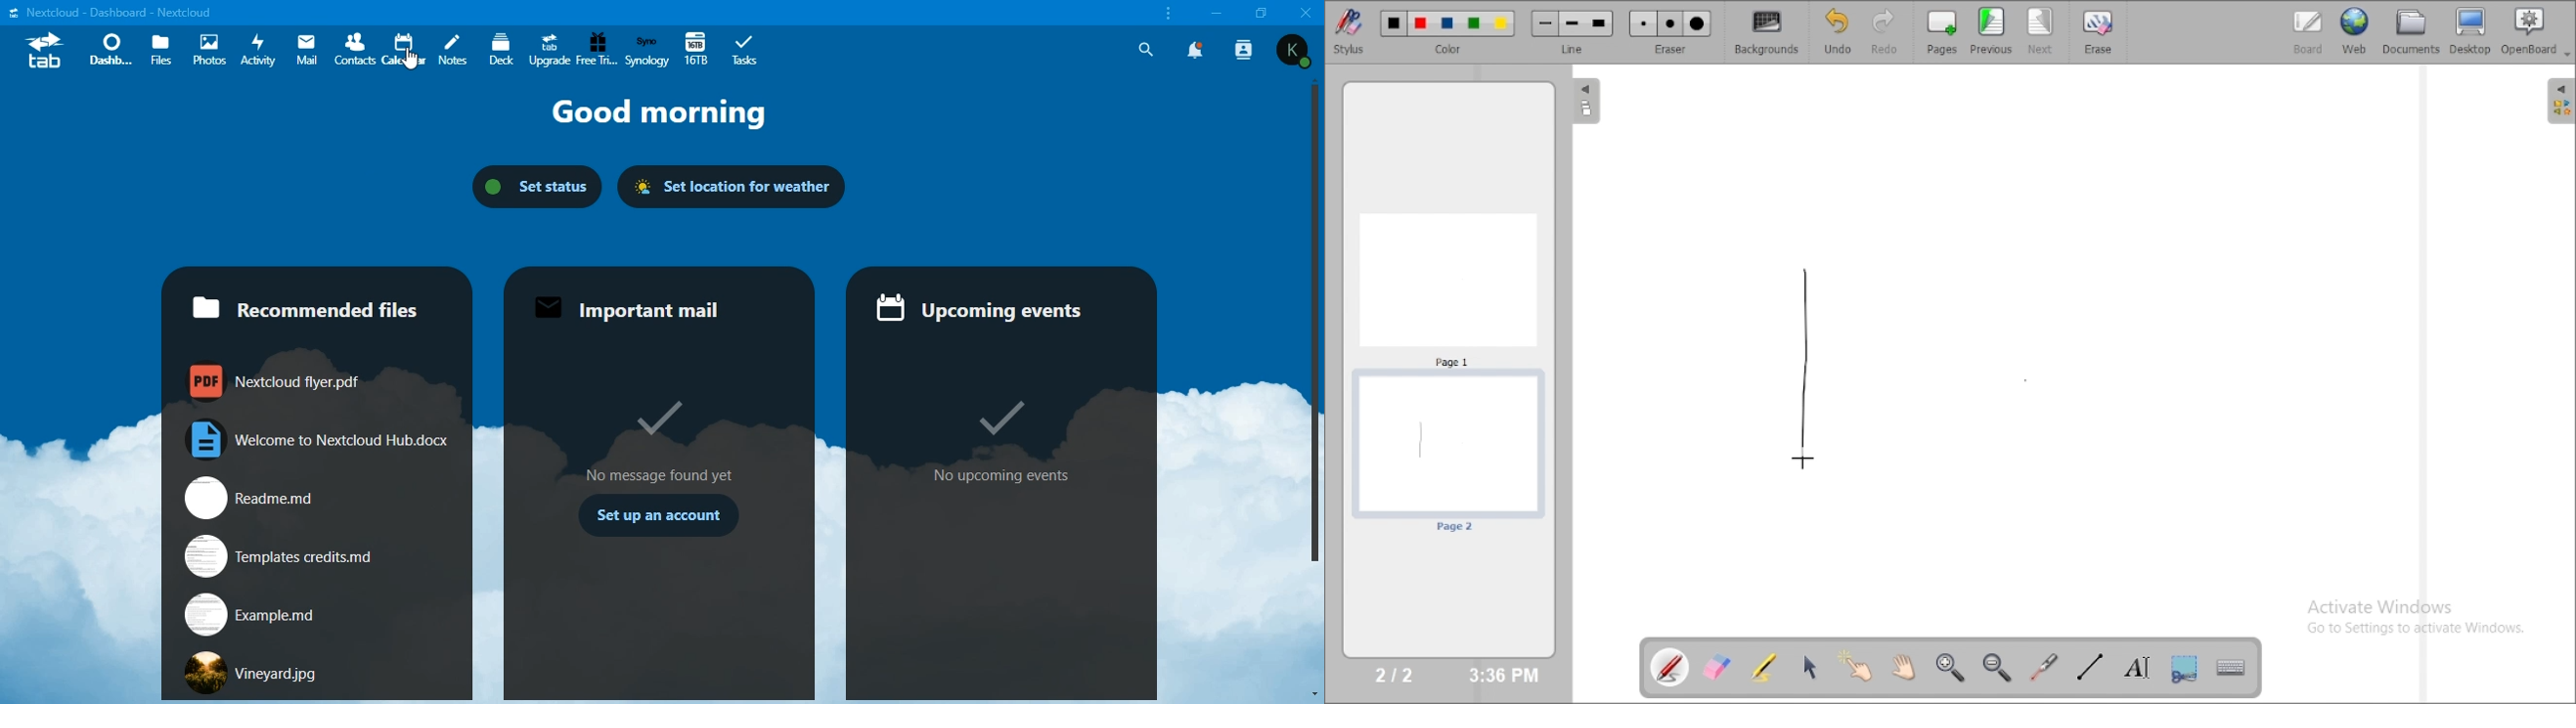  Describe the element at coordinates (1004, 476) in the screenshot. I see `No upcoming events` at that location.